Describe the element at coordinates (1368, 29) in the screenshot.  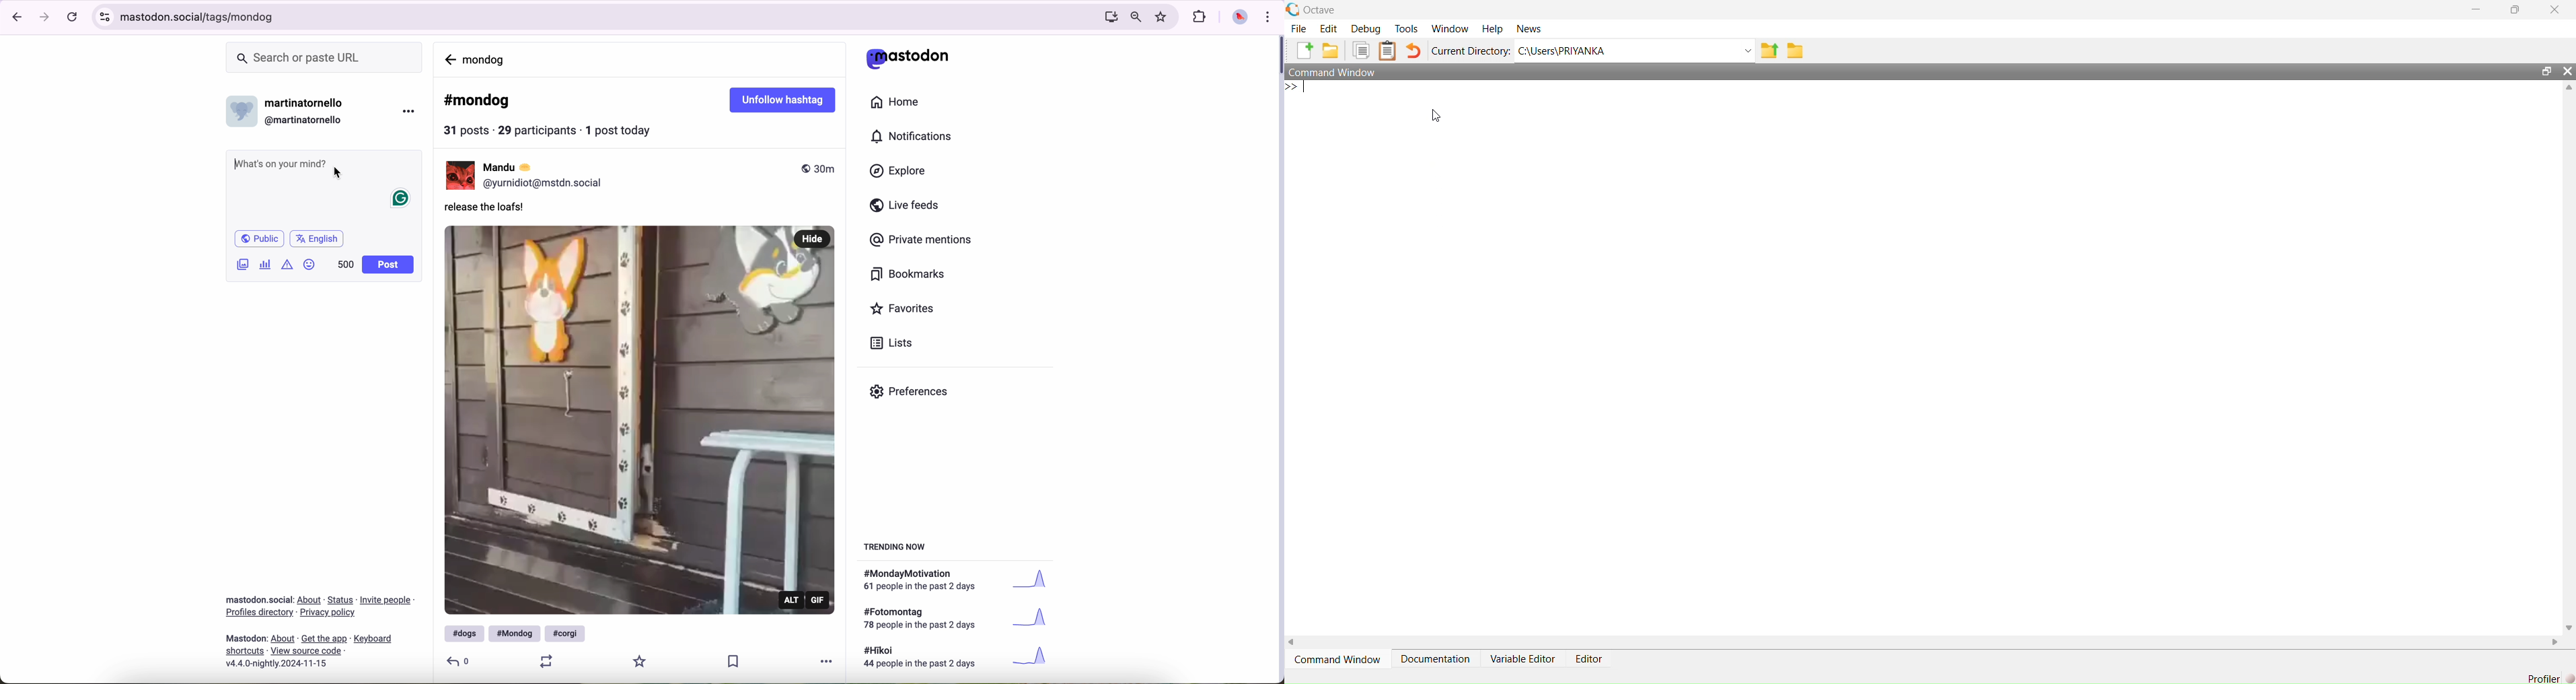
I see `Debug` at that location.